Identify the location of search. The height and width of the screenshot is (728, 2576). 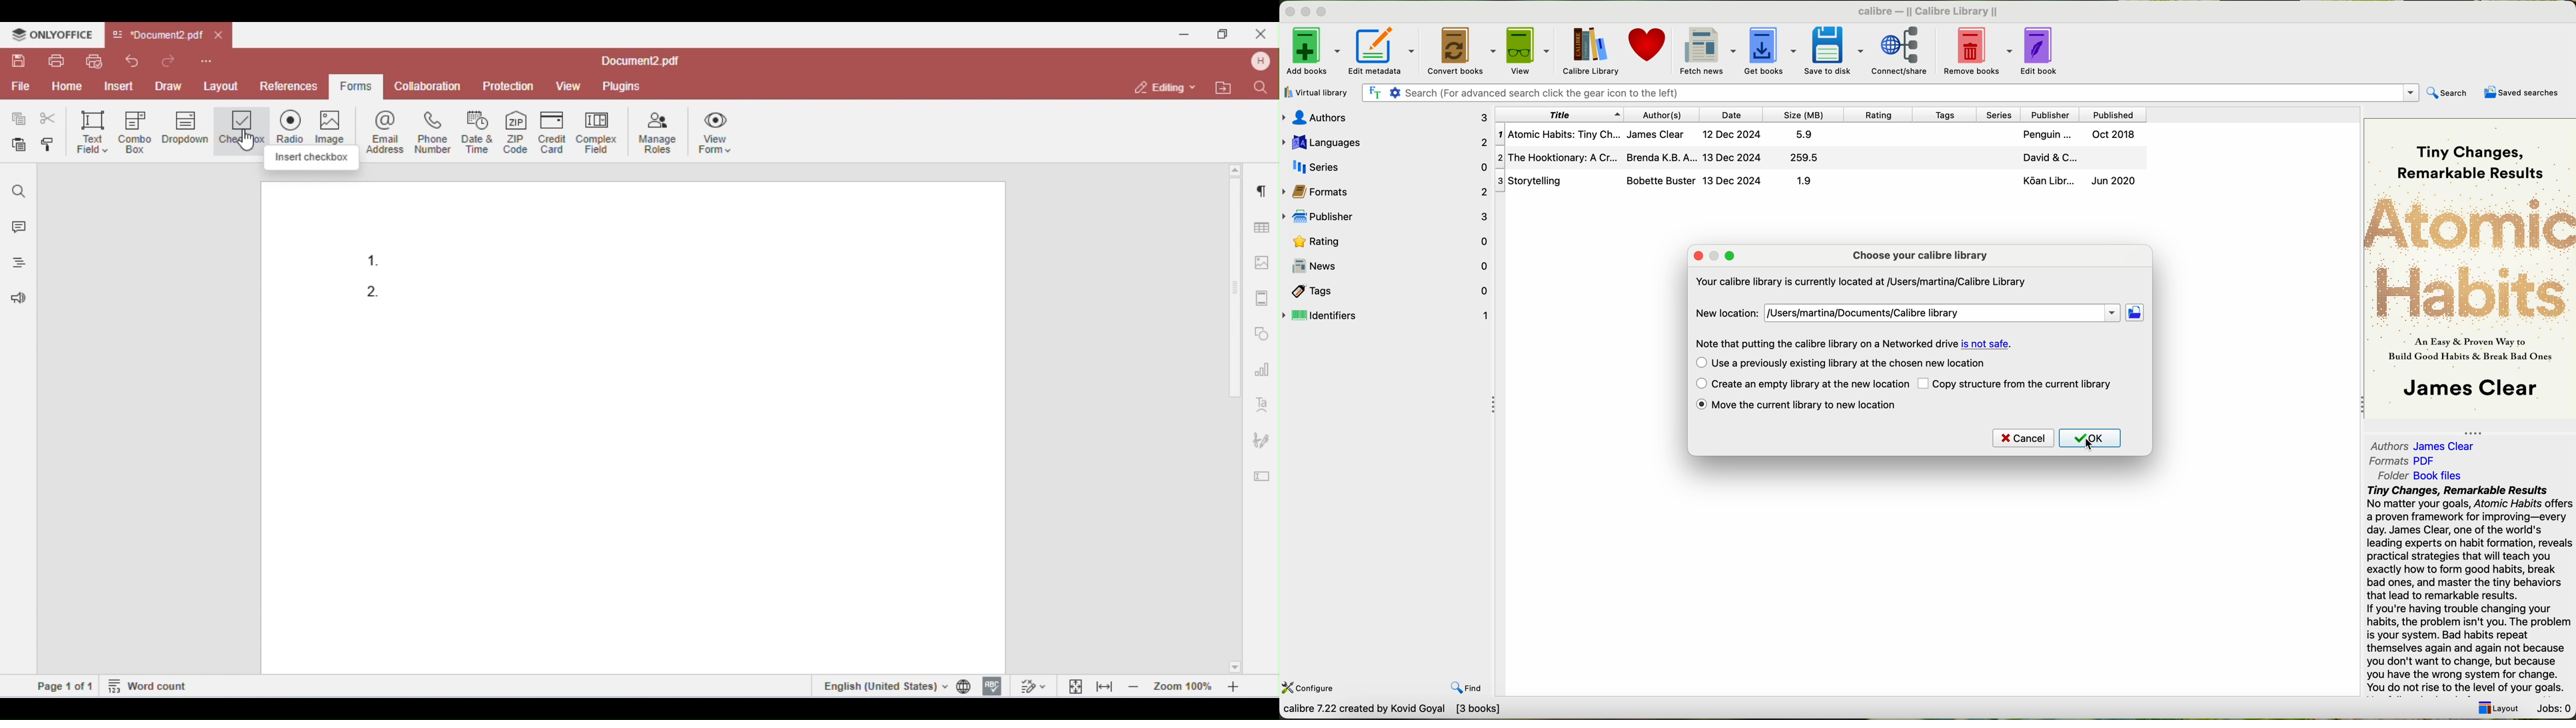
(2449, 93).